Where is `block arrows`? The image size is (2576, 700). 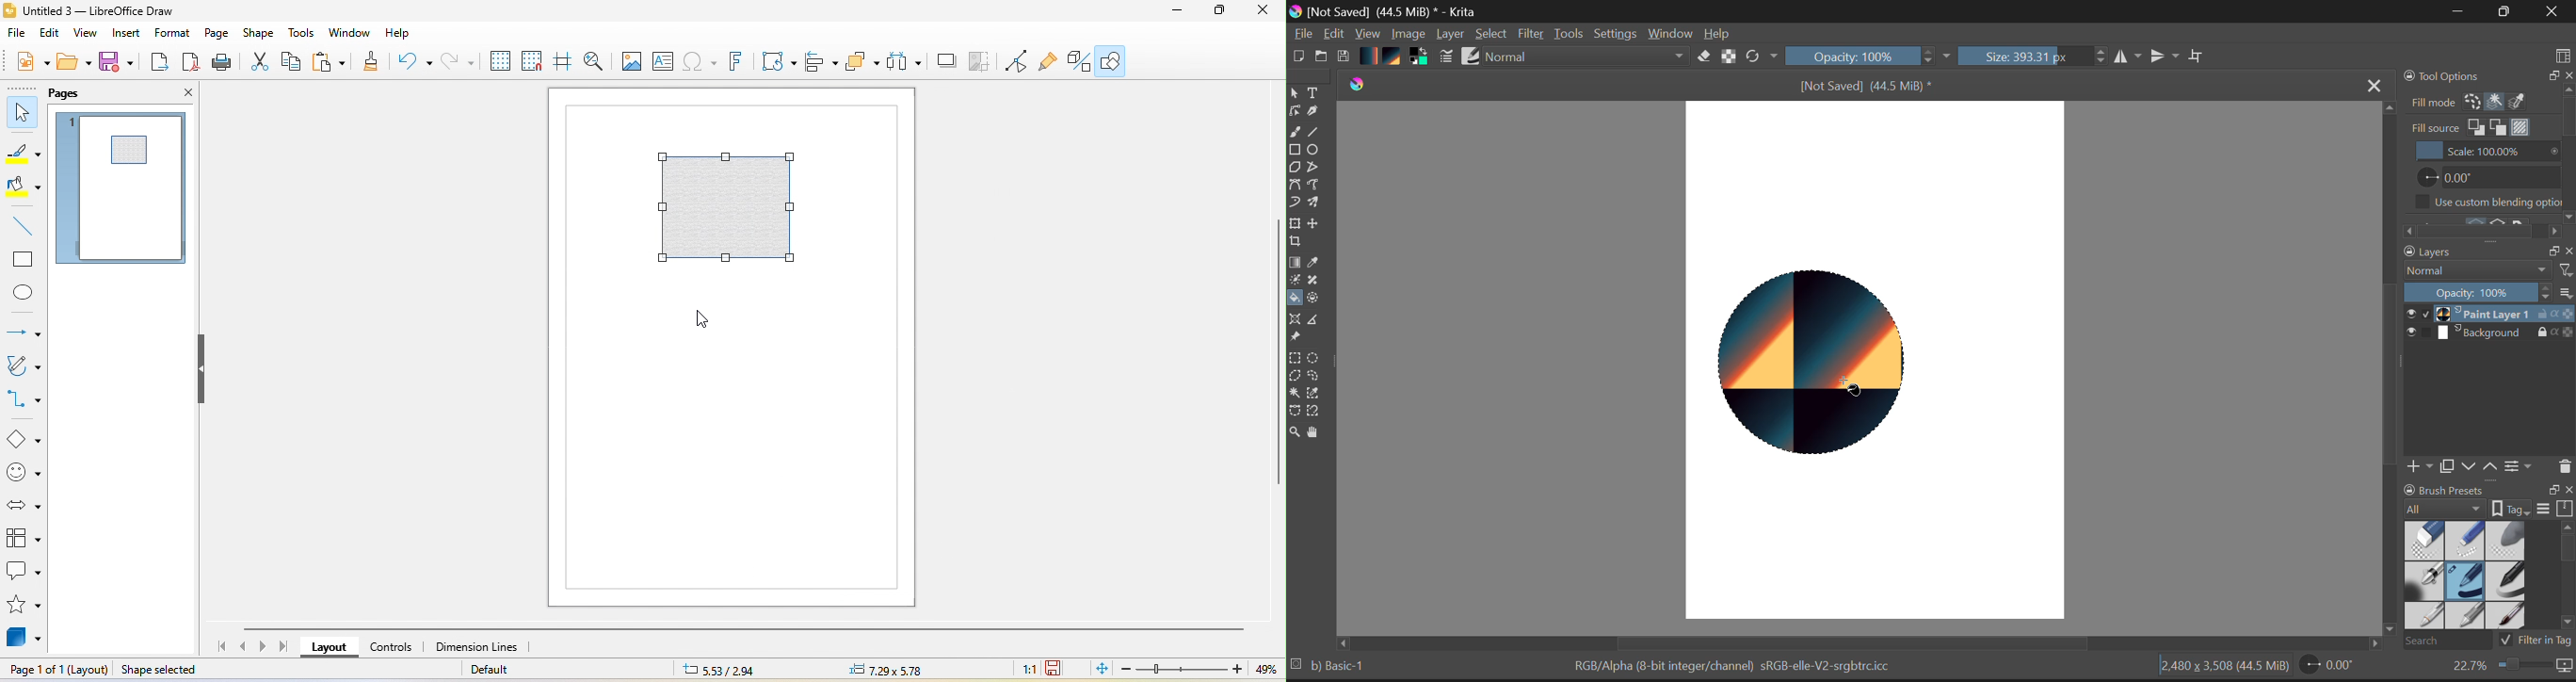 block arrows is located at coordinates (23, 500).